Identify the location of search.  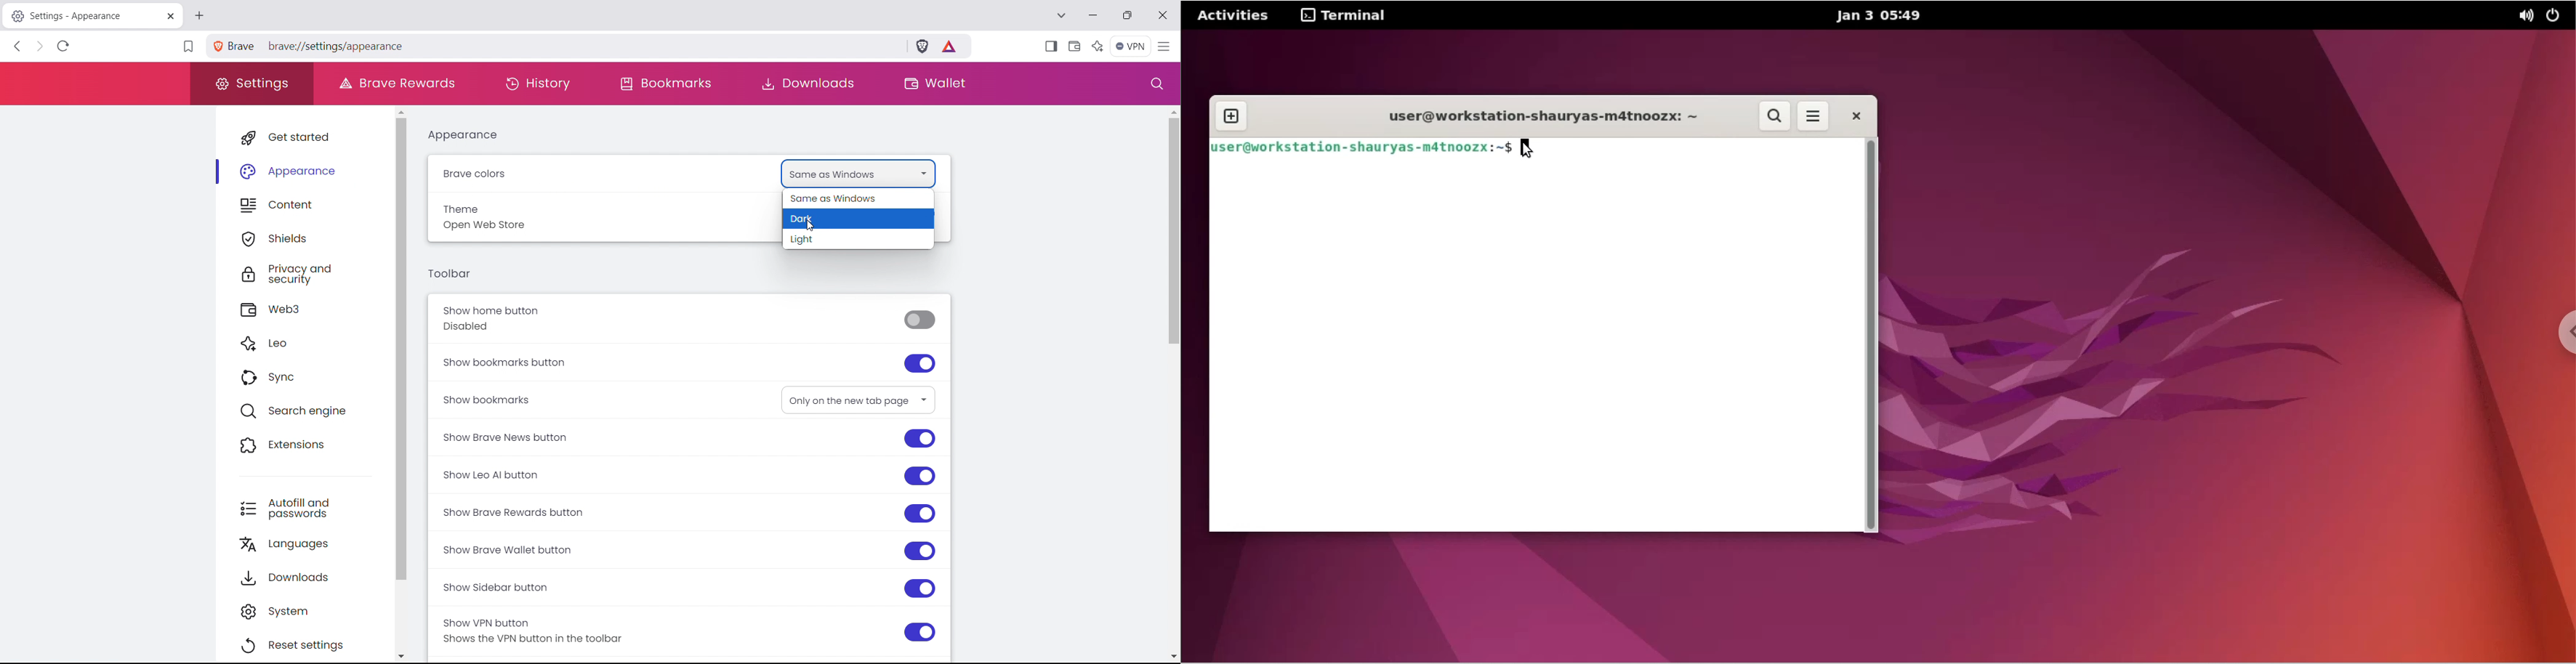
(1776, 116).